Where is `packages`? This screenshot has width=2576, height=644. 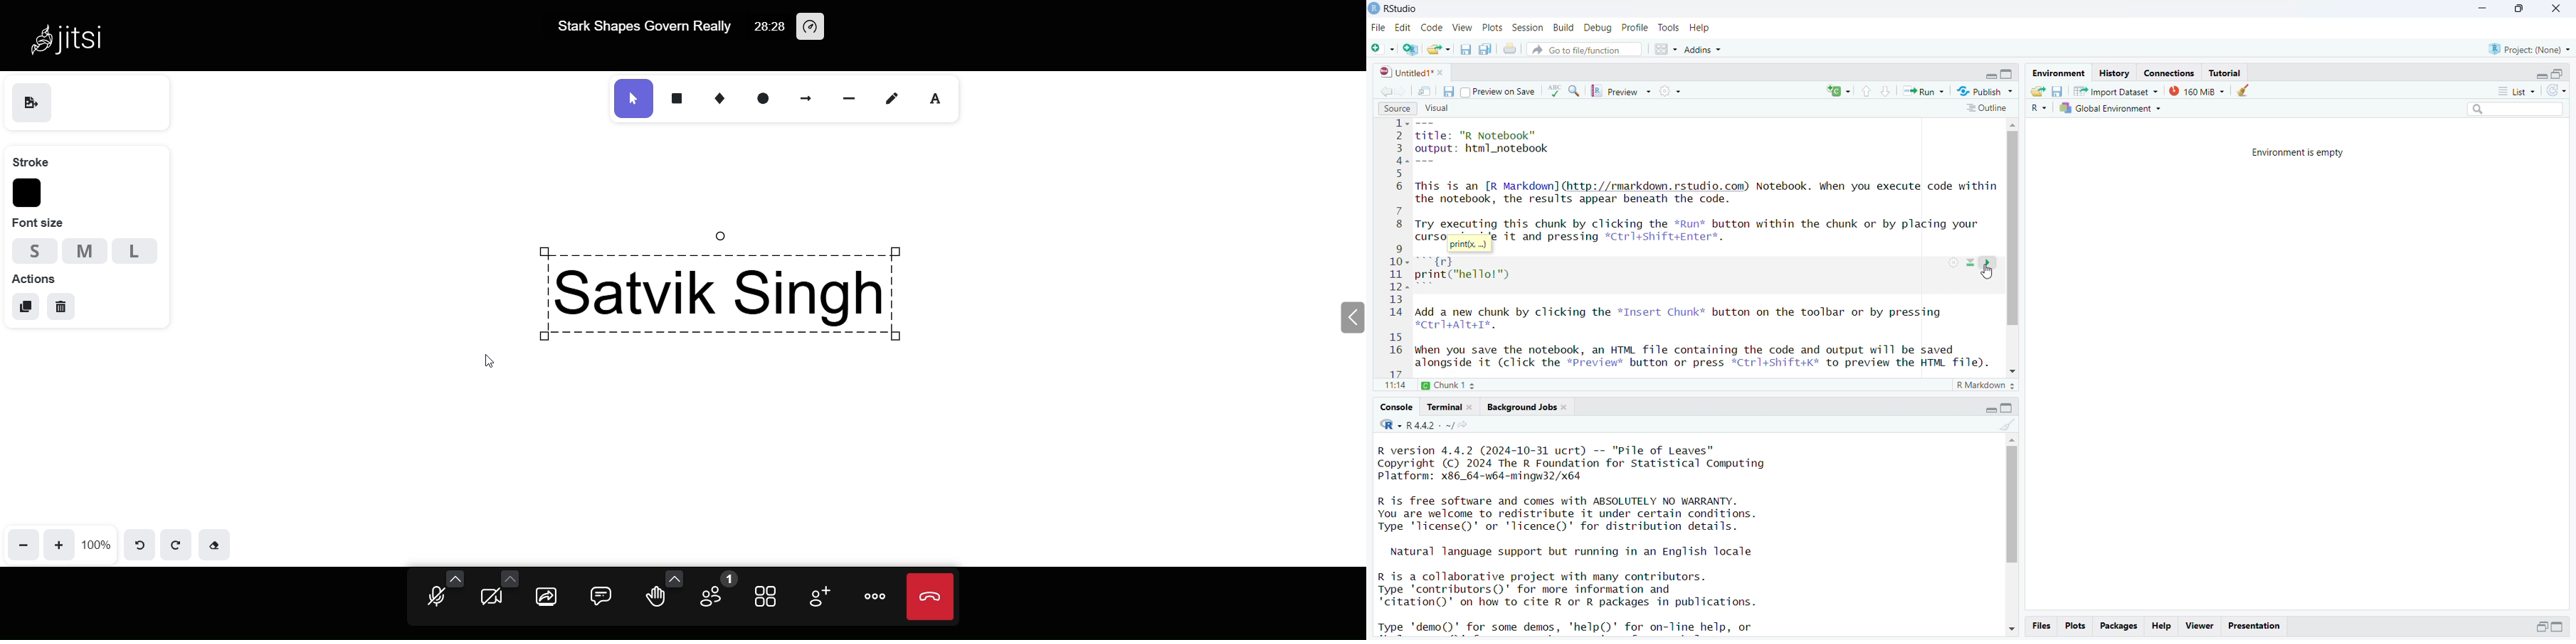
packages is located at coordinates (2120, 626).